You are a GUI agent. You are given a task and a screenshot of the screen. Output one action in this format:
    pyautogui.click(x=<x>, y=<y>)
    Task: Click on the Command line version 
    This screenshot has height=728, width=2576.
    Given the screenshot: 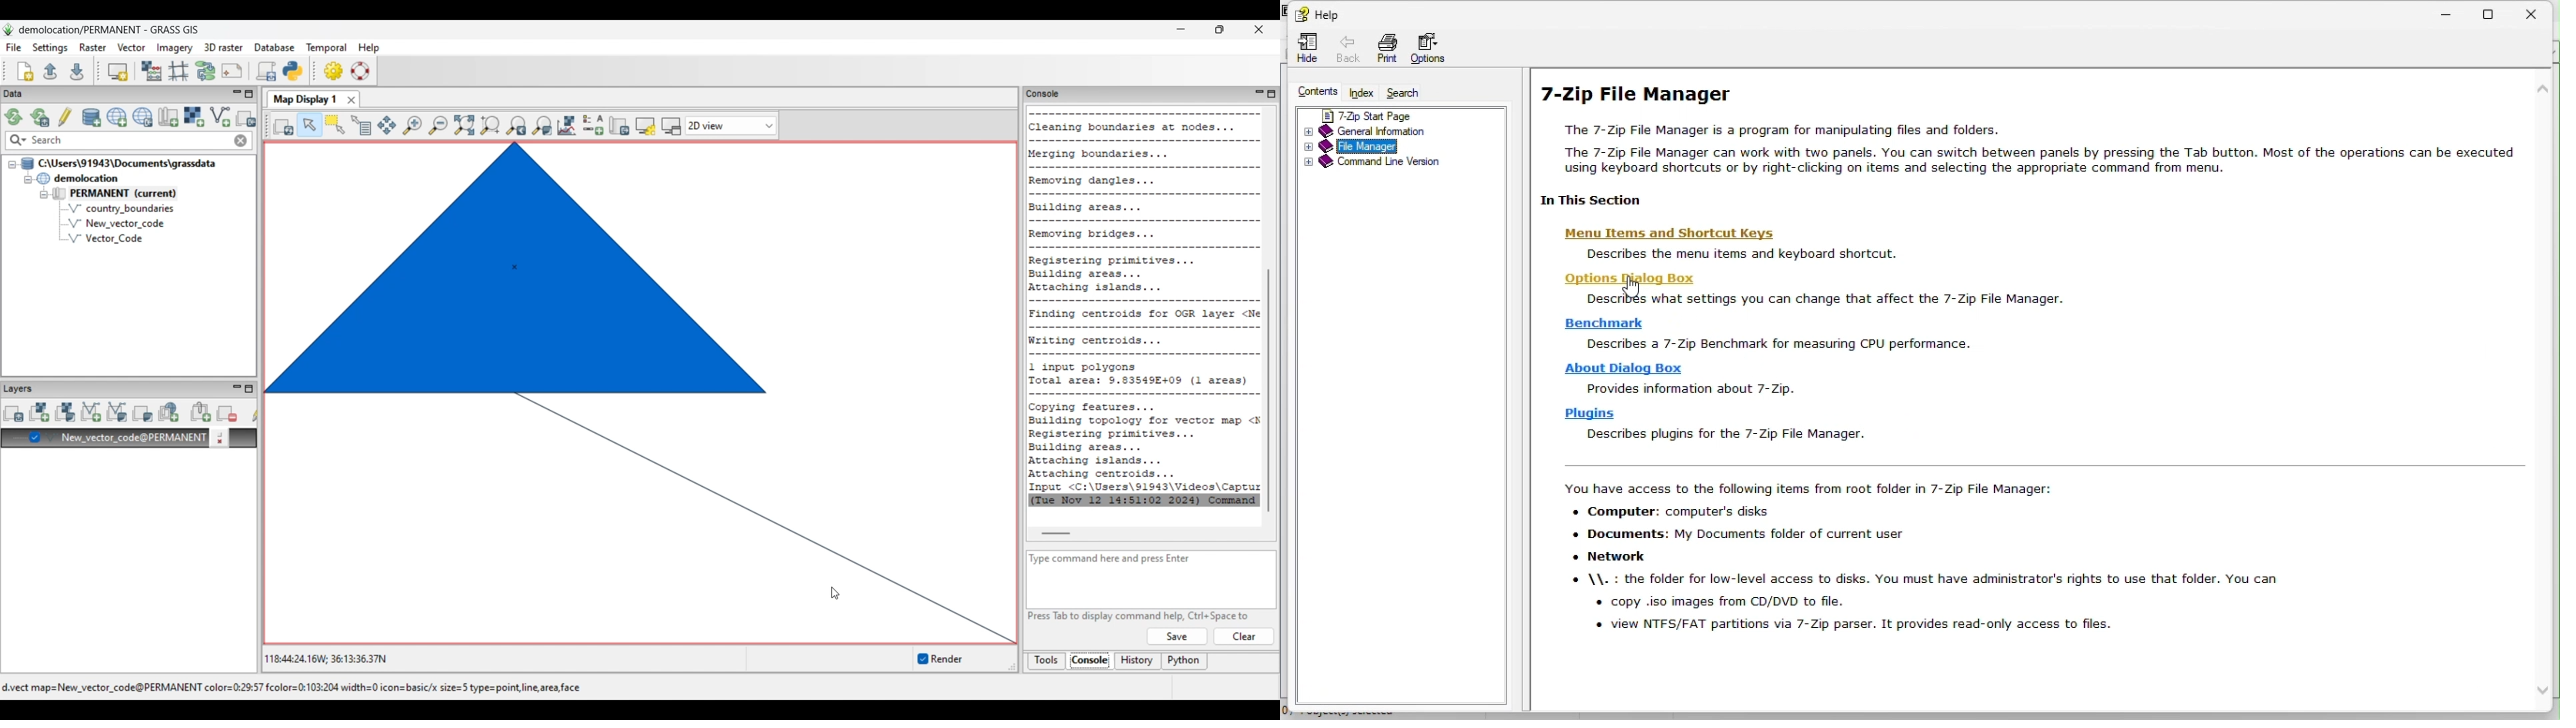 What is the action you would take?
    pyautogui.click(x=1370, y=165)
    